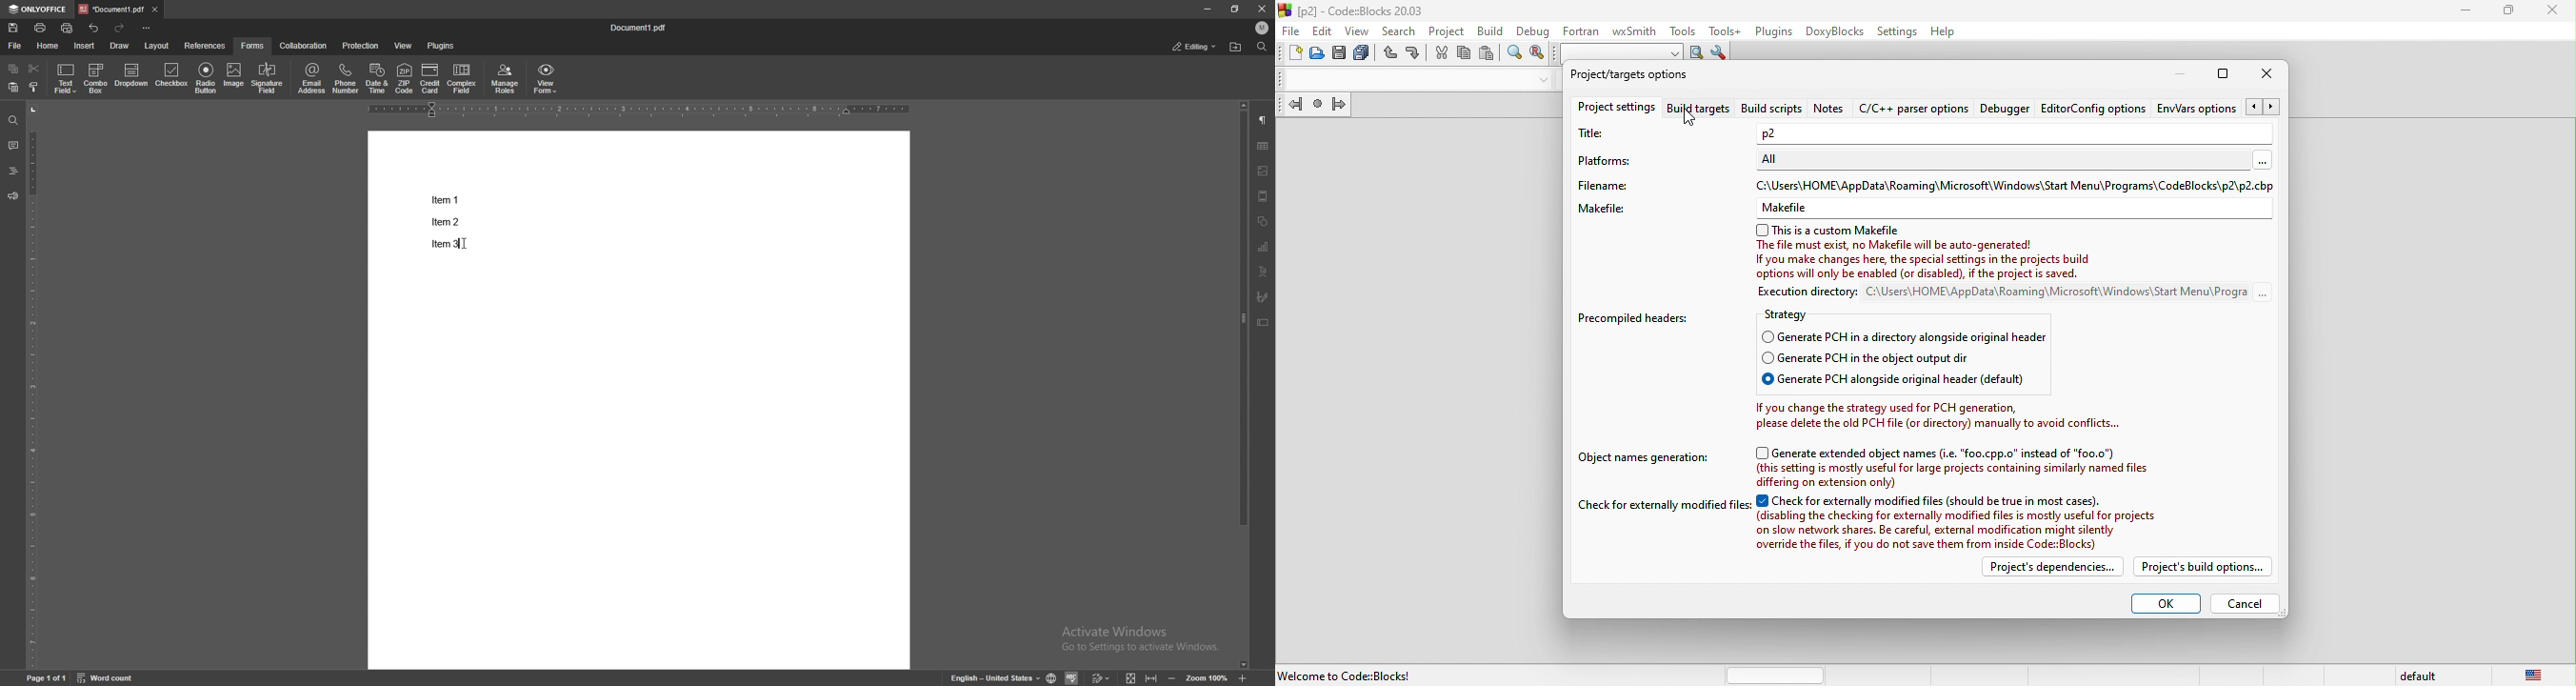 The image size is (2576, 700). I want to click on credit card, so click(432, 80).